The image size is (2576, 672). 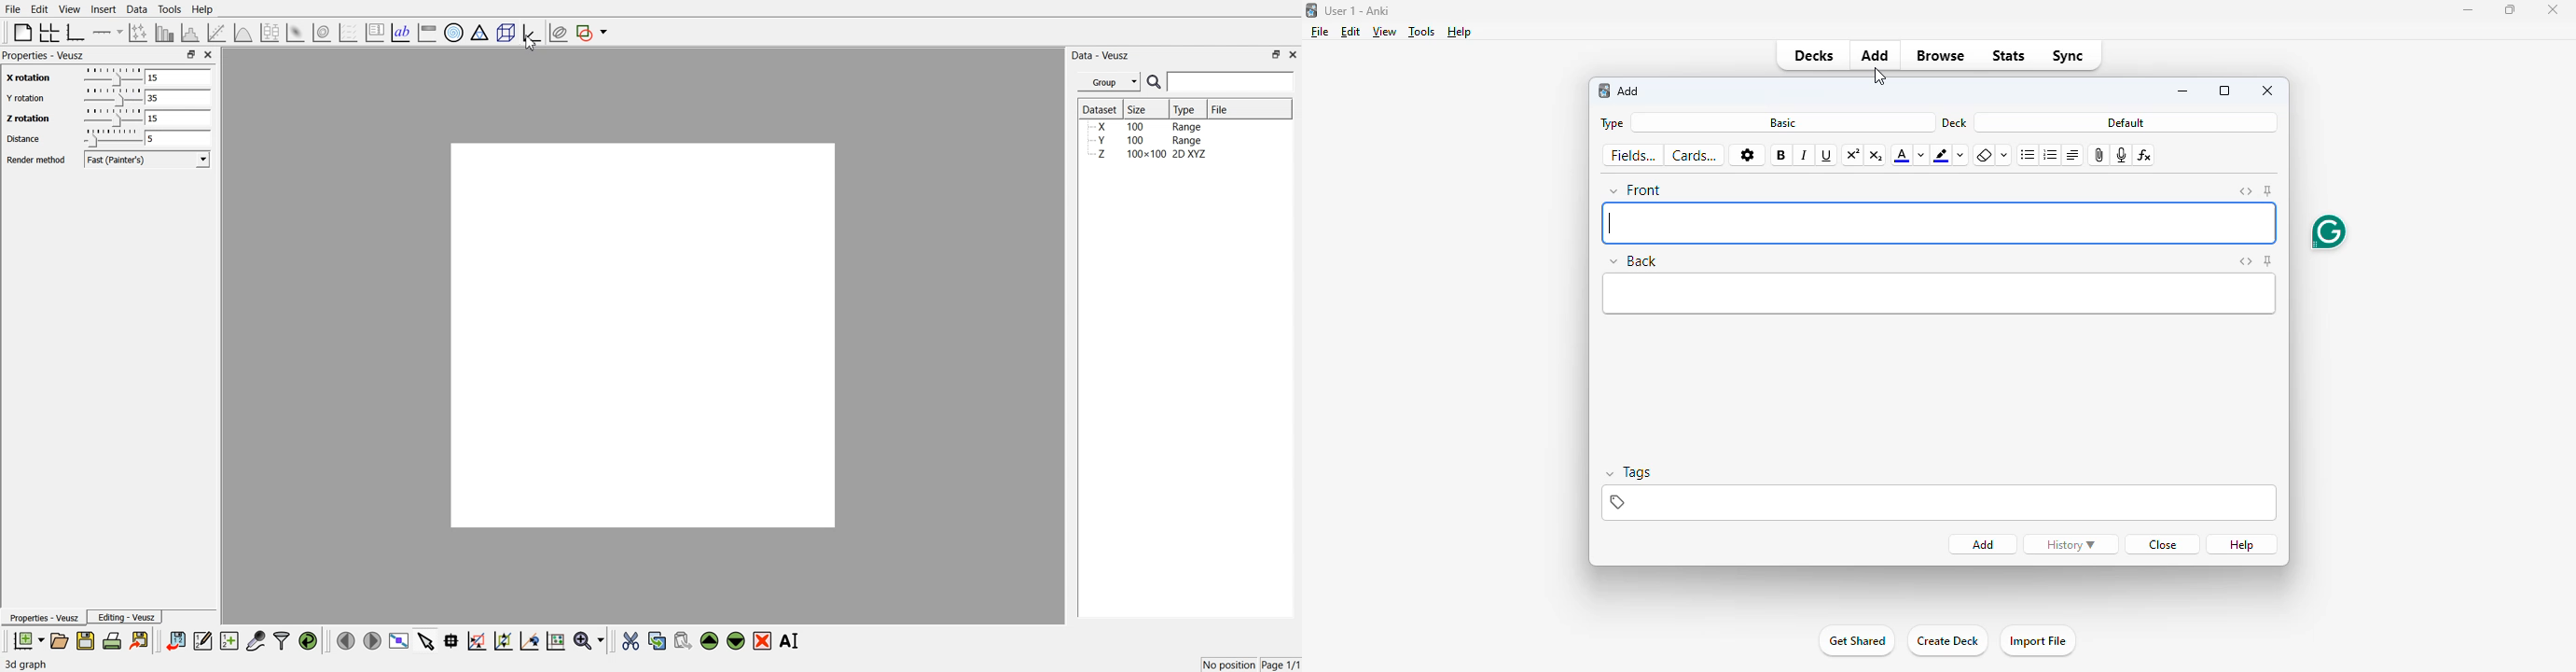 I want to click on front, so click(x=1637, y=190).